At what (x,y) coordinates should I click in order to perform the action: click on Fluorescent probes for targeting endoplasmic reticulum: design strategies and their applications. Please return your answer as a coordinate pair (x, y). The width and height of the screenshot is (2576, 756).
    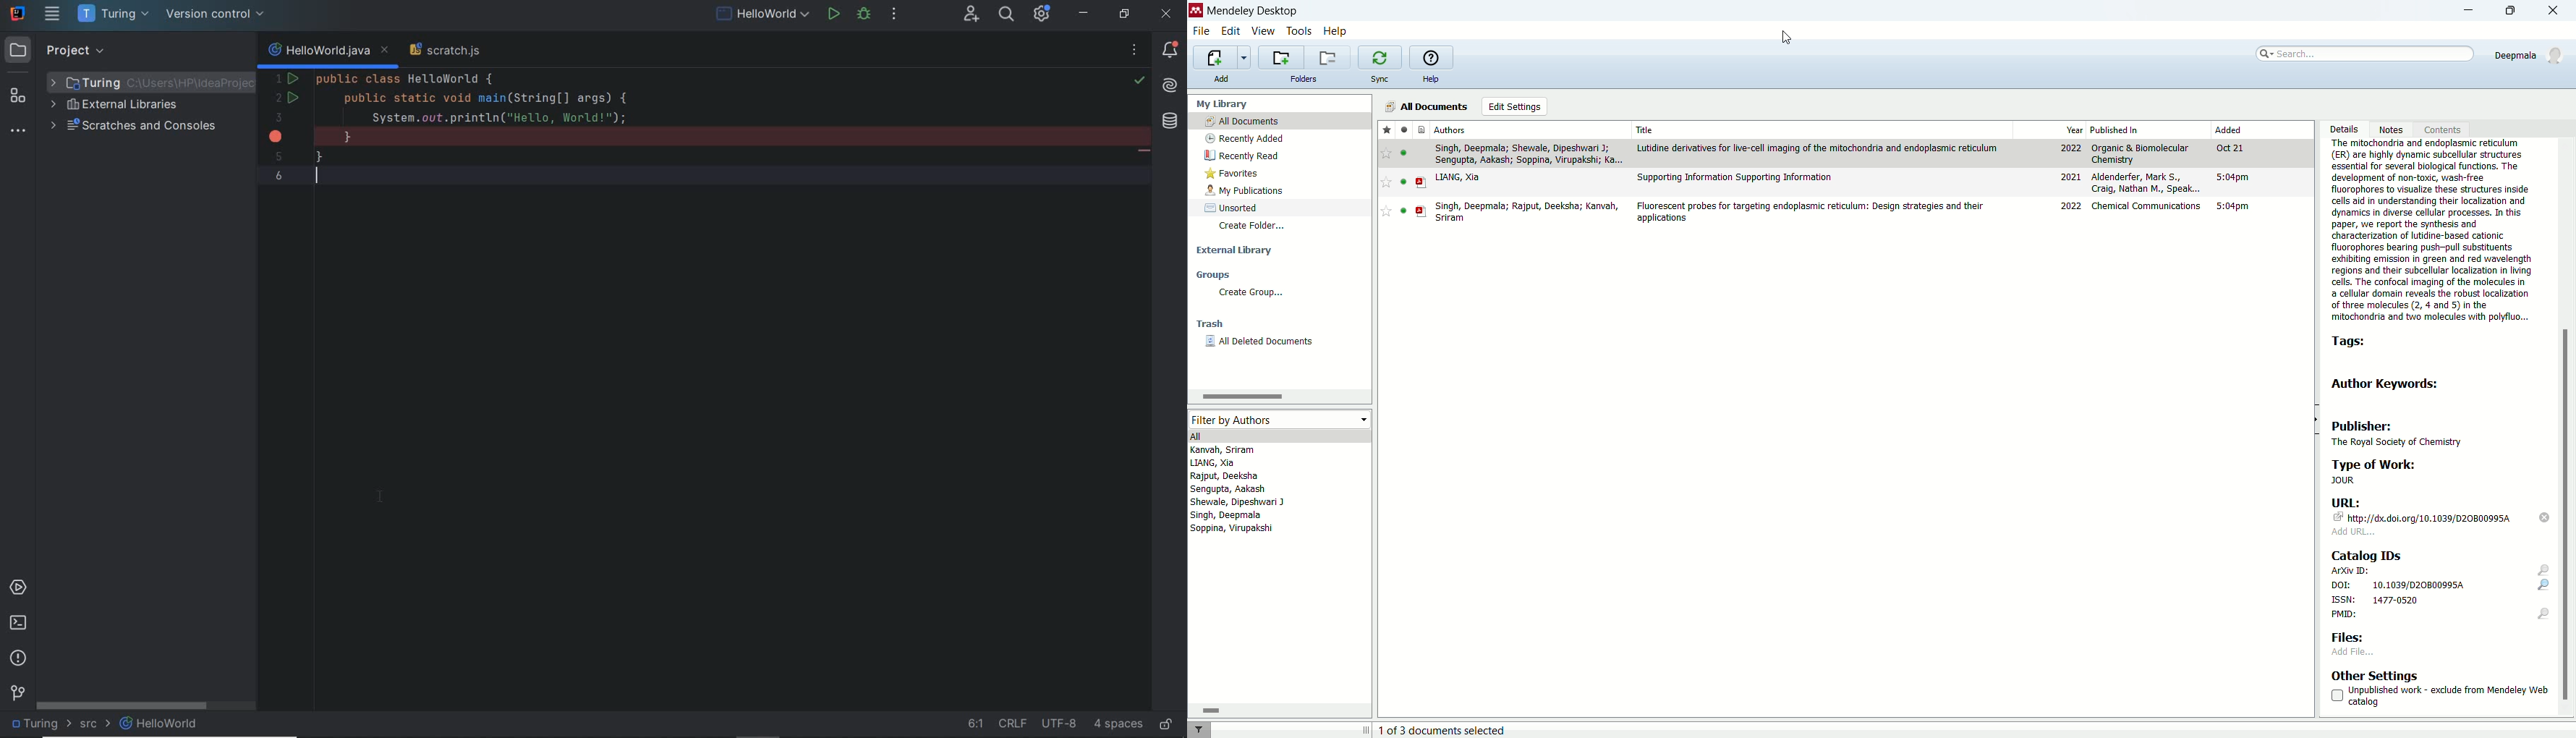
    Looking at the image, I should click on (1809, 212).